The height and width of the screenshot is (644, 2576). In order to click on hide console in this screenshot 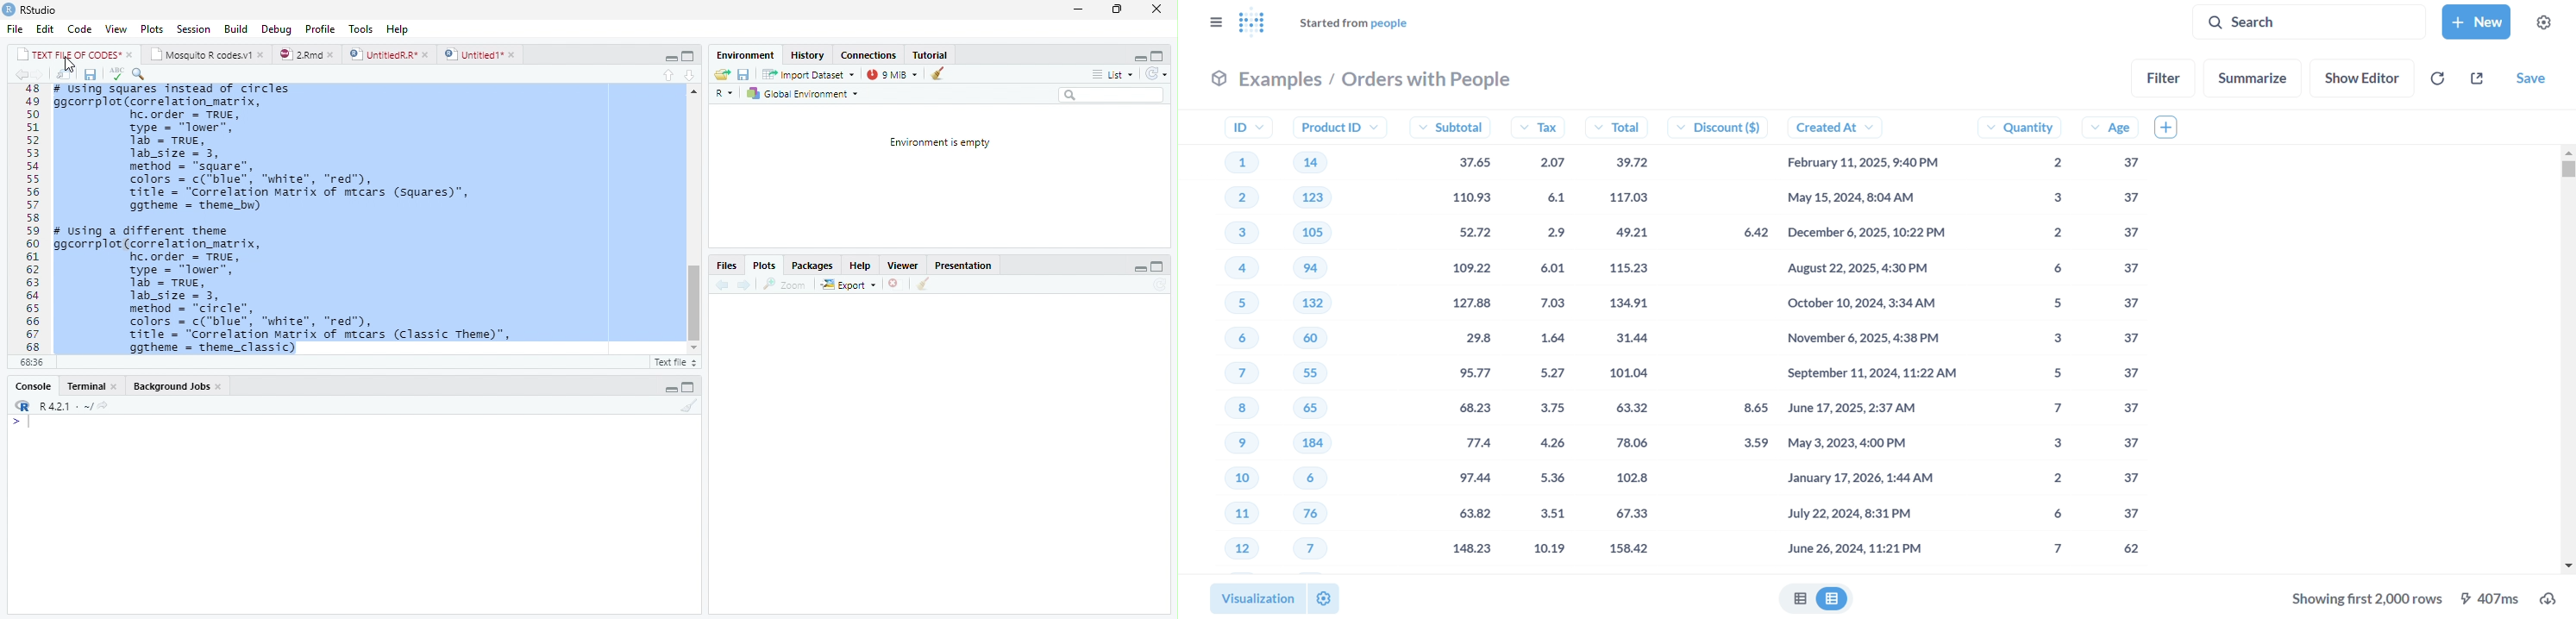, I will do `click(1161, 56)`.